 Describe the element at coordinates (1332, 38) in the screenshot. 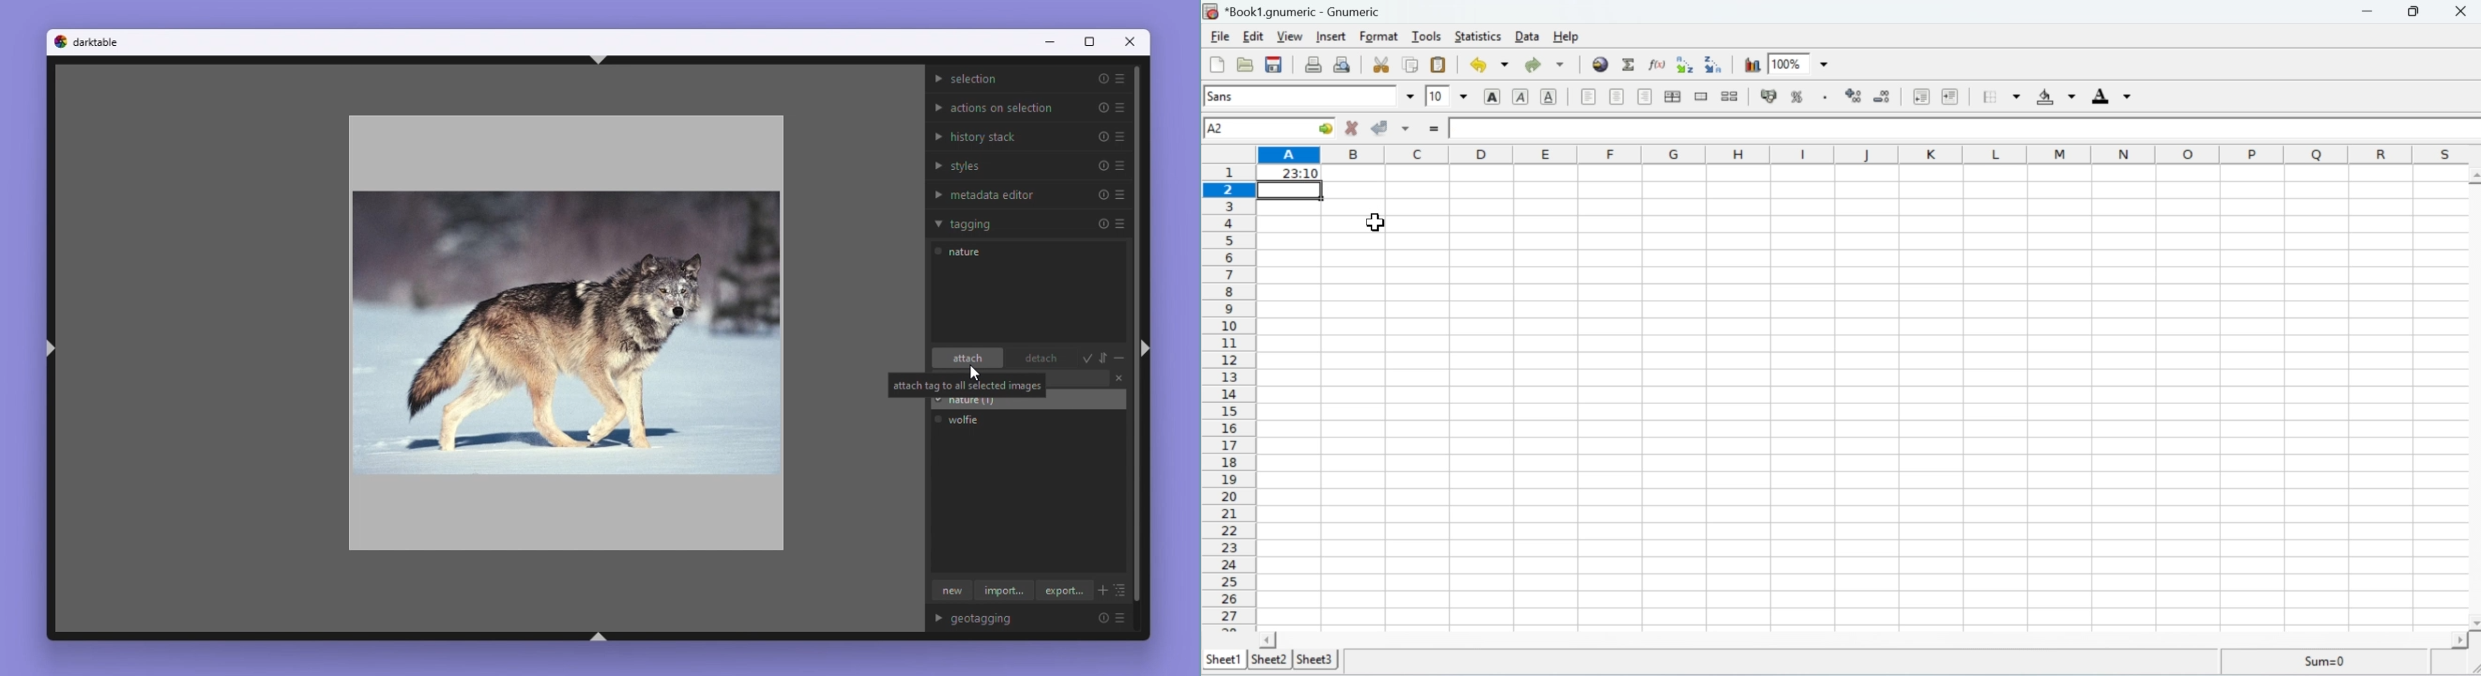

I see `Insert` at that location.